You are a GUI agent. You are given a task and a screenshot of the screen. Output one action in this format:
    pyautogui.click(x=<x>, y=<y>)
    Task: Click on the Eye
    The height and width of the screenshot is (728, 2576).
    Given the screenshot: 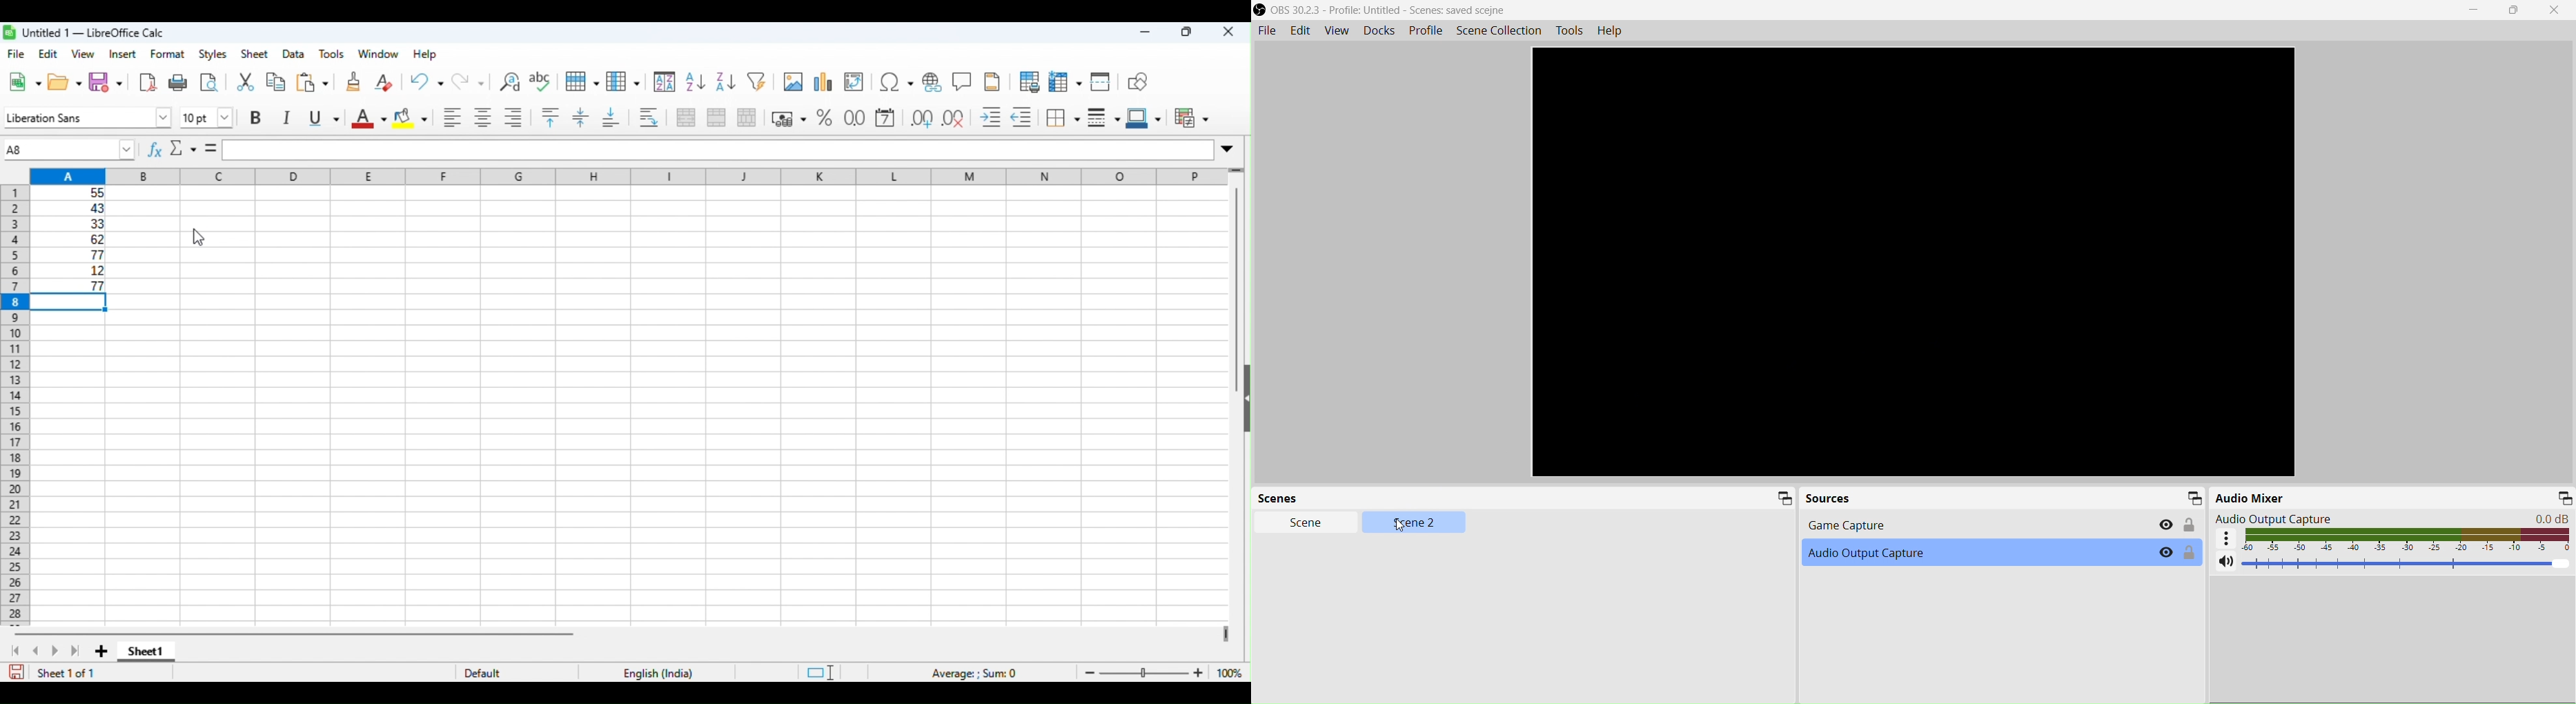 What is the action you would take?
    pyautogui.click(x=2165, y=552)
    